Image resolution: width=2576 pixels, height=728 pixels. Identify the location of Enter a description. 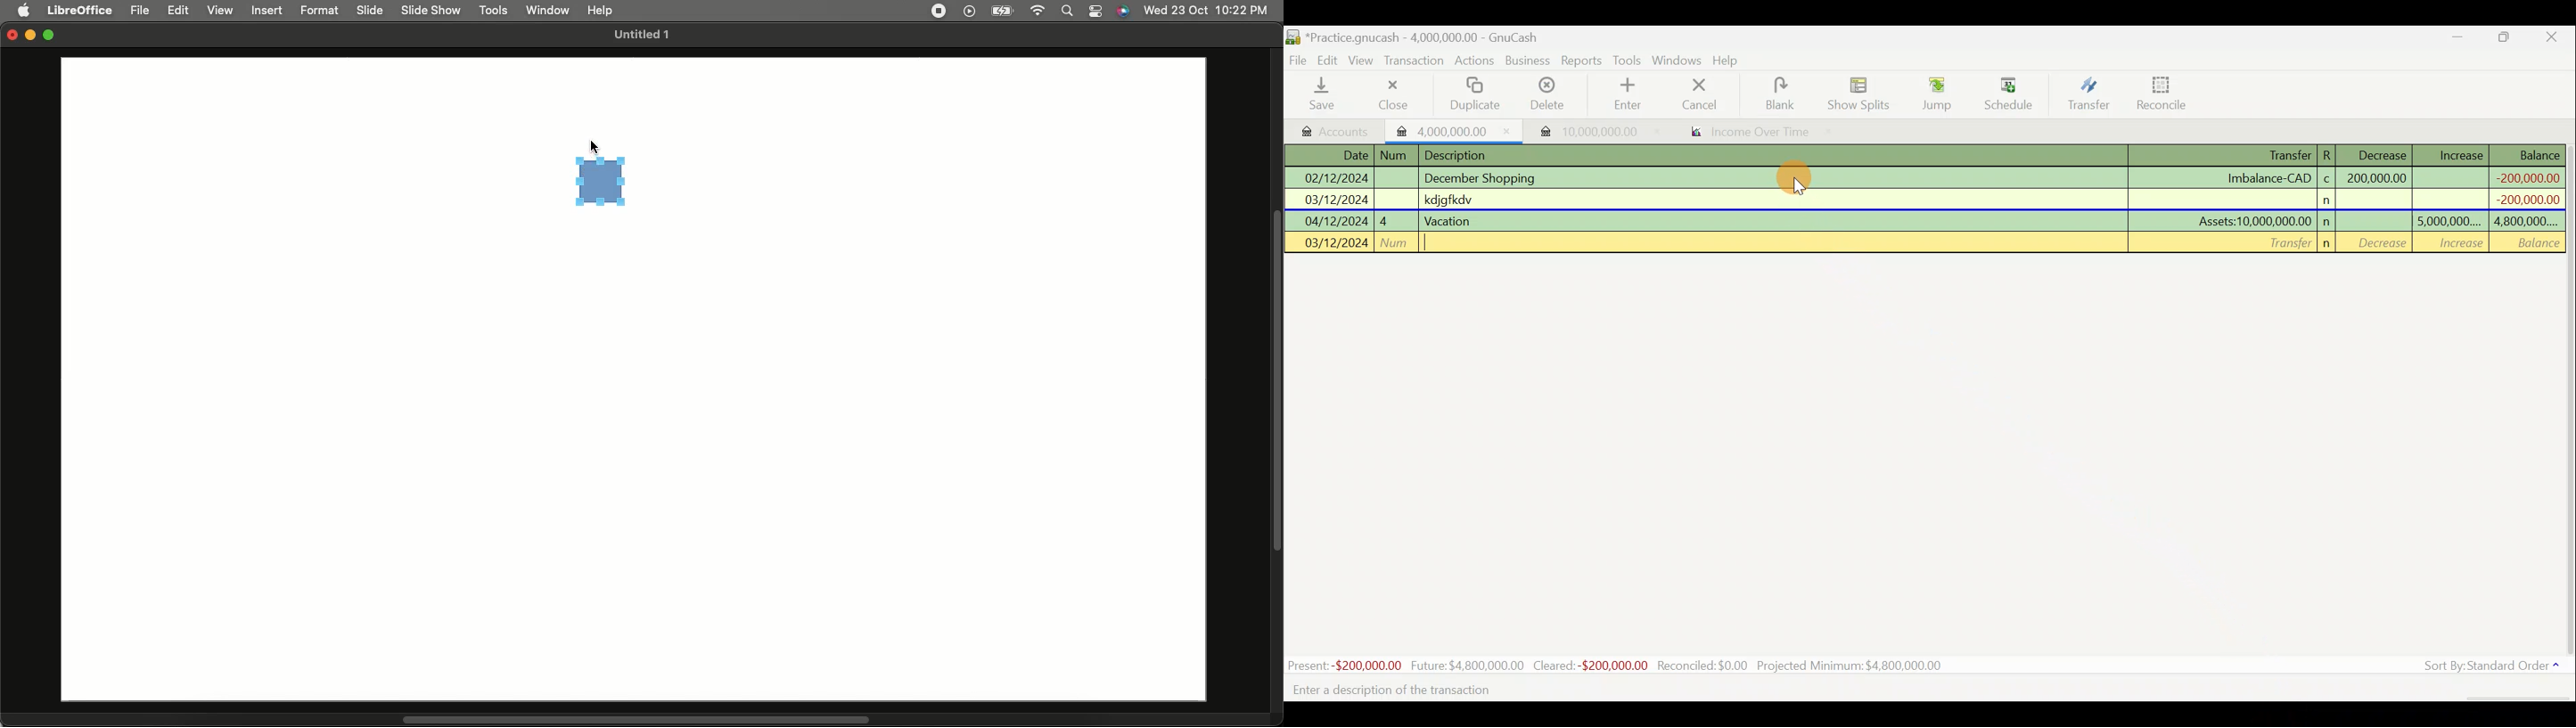
(1401, 691).